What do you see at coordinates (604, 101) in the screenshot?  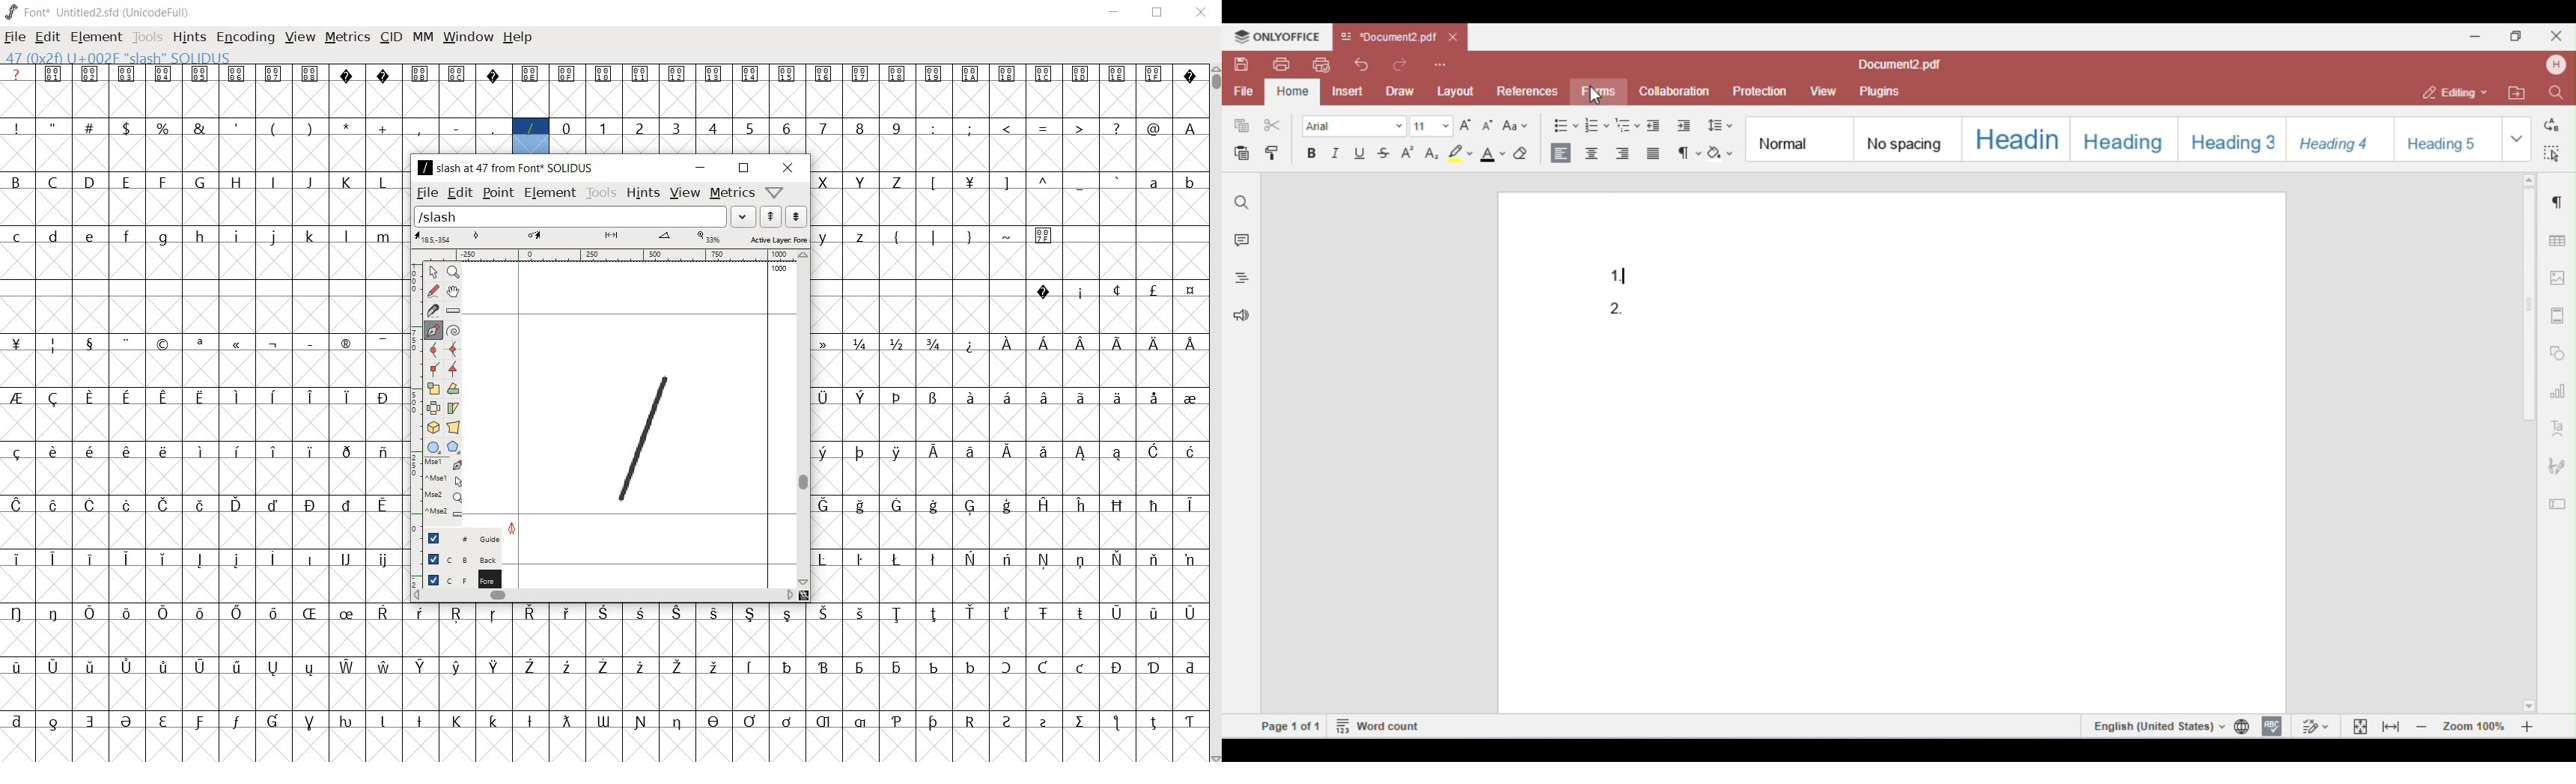 I see `empty cells` at bounding box center [604, 101].